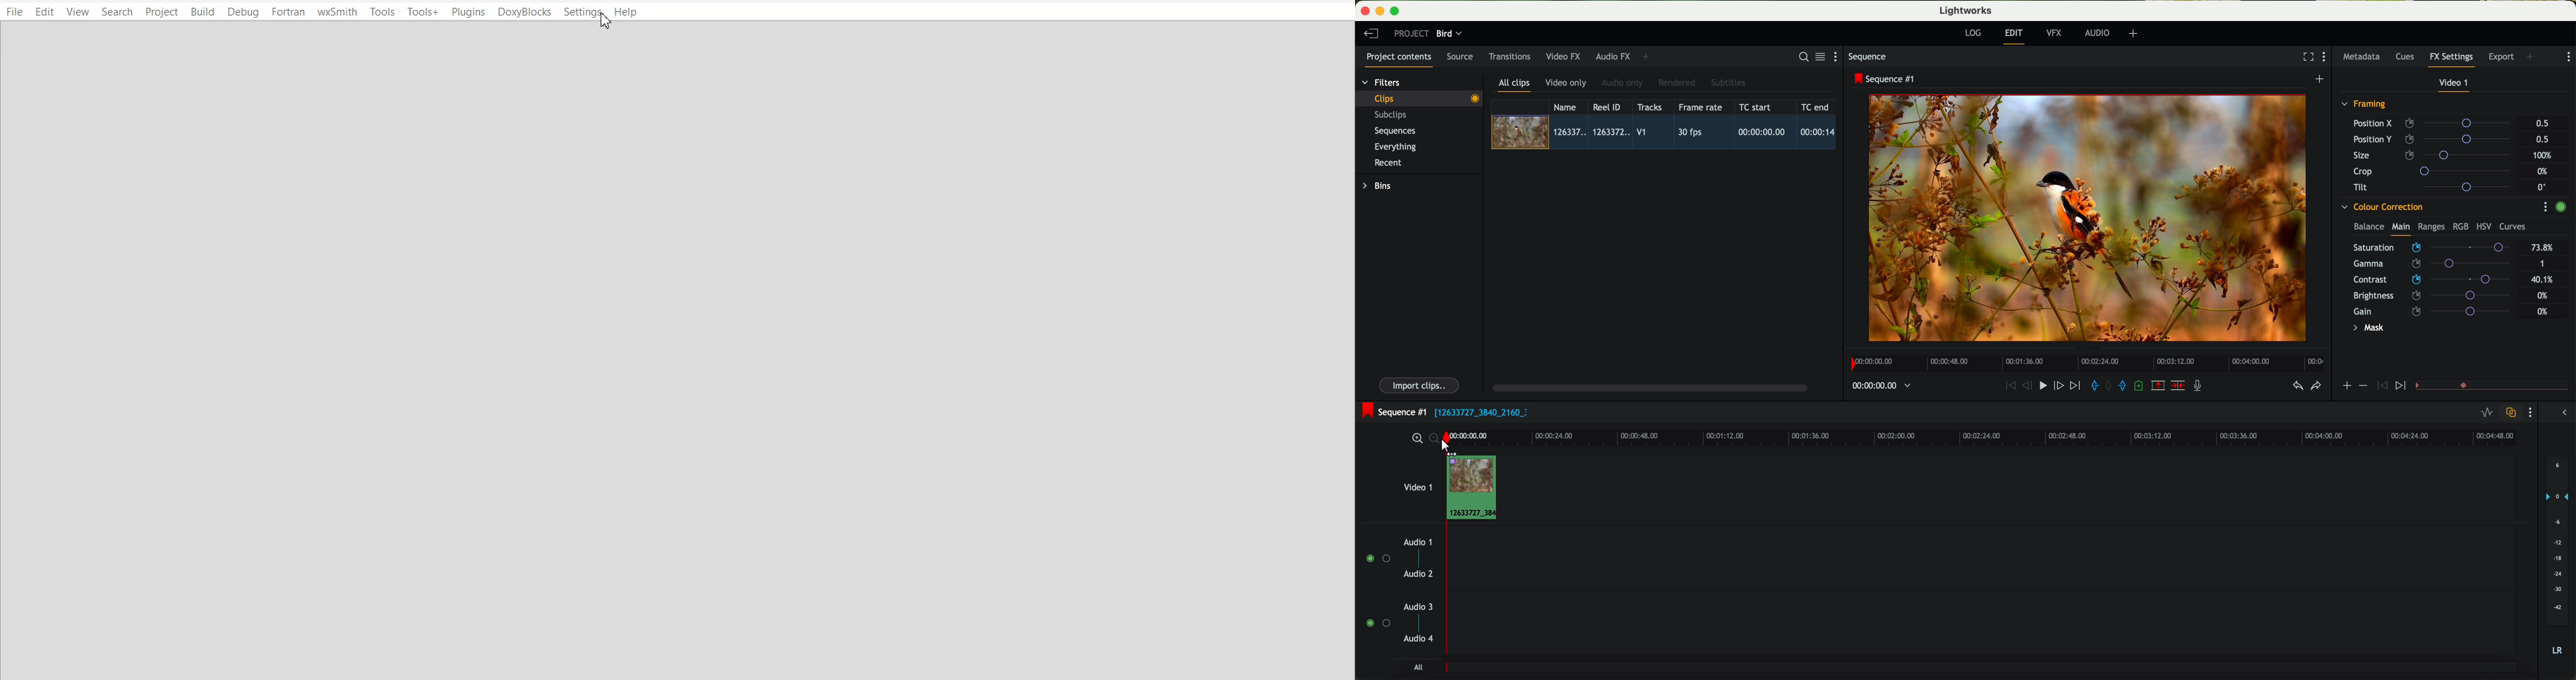 The height and width of the screenshot is (700, 2576). What do you see at coordinates (2434, 155) in the screenshot?
I see `size` at bounding box center [2434, 155].